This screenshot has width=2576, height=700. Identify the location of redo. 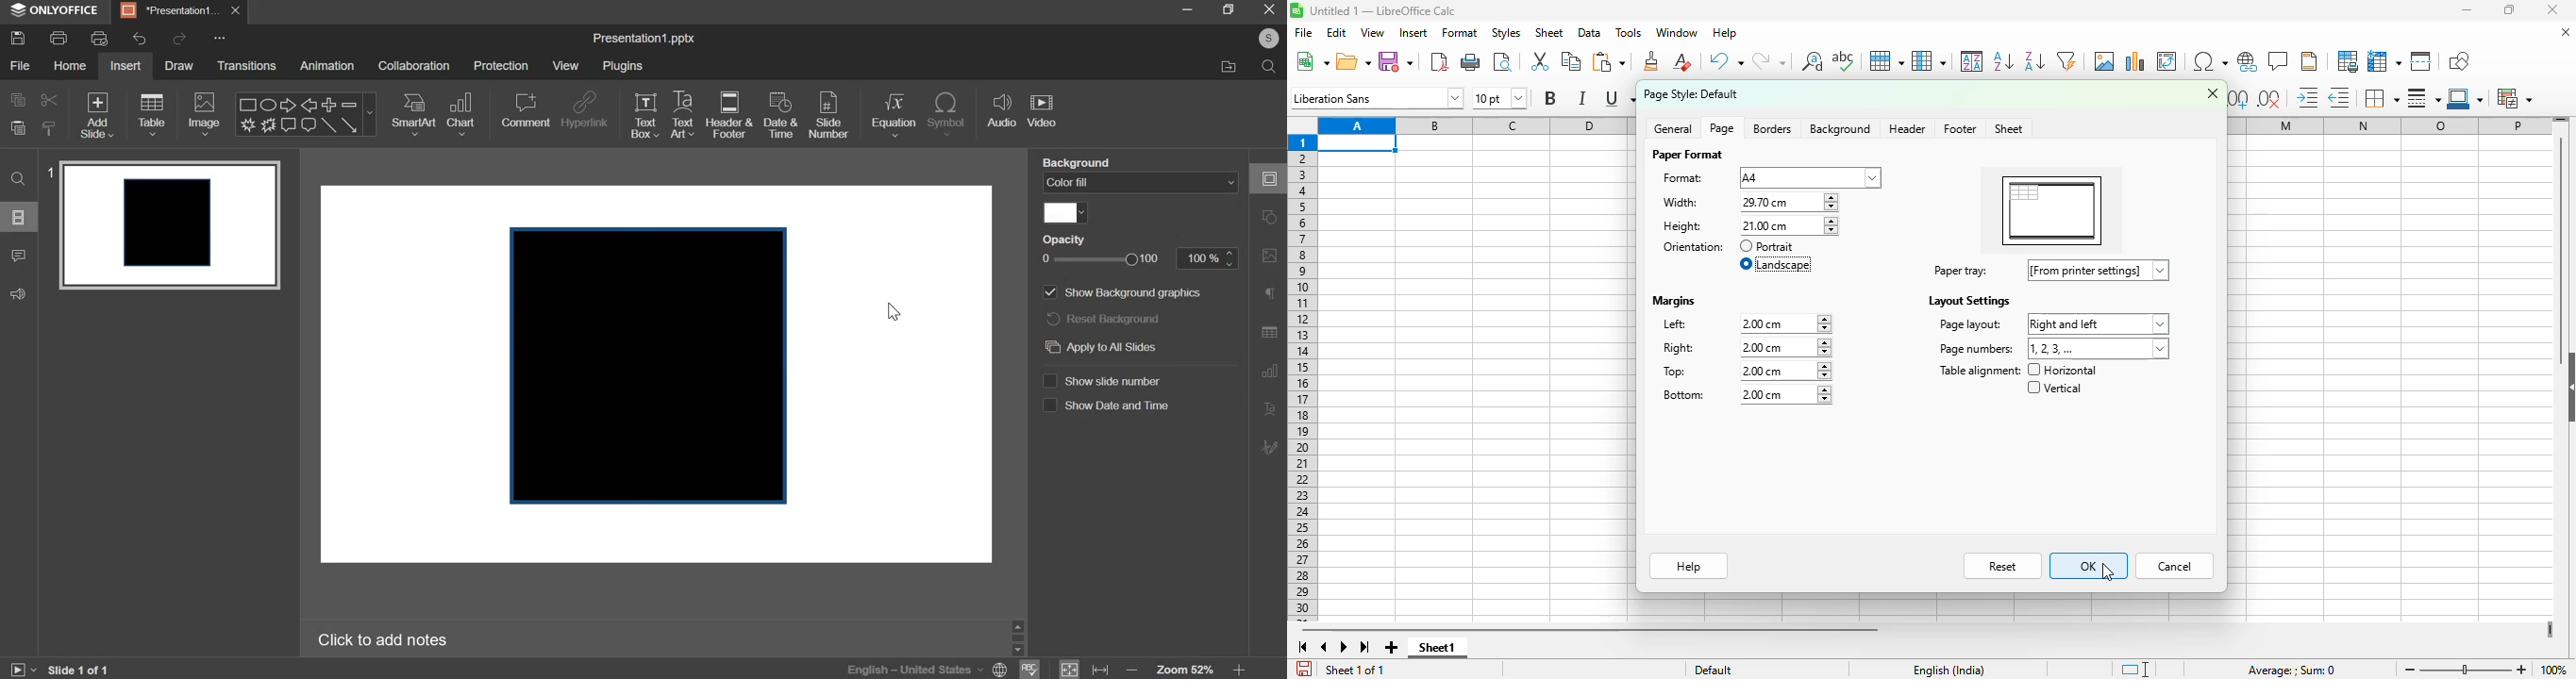
(180, 39).